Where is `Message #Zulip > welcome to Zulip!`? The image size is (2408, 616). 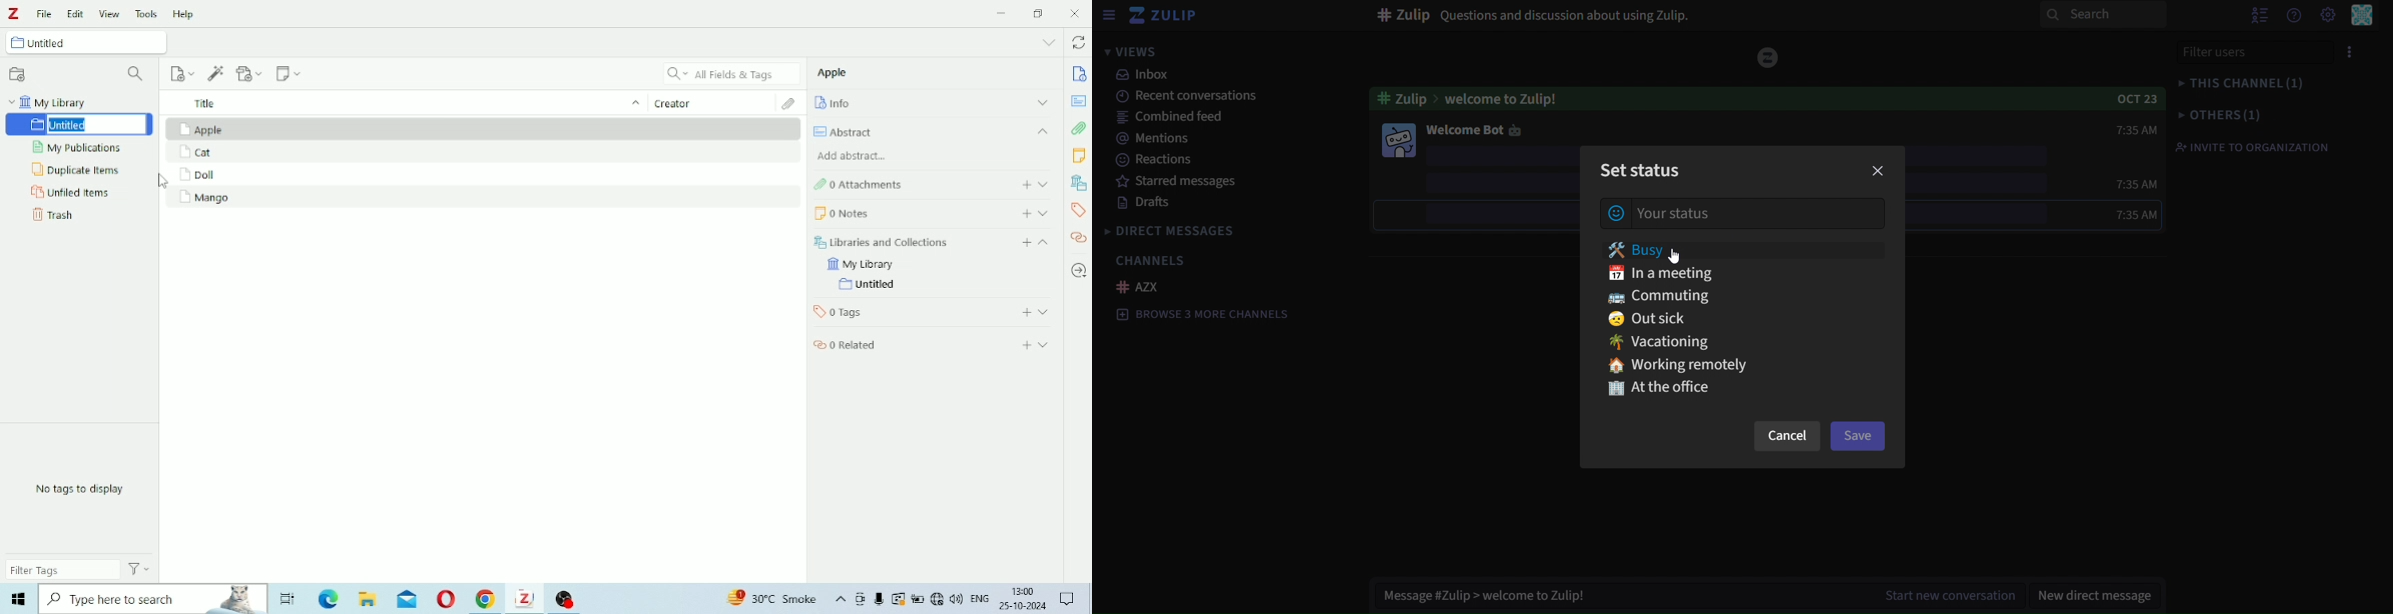
Message #Zulip > welcome to Zulip! is located at coordinates (1489, 594).